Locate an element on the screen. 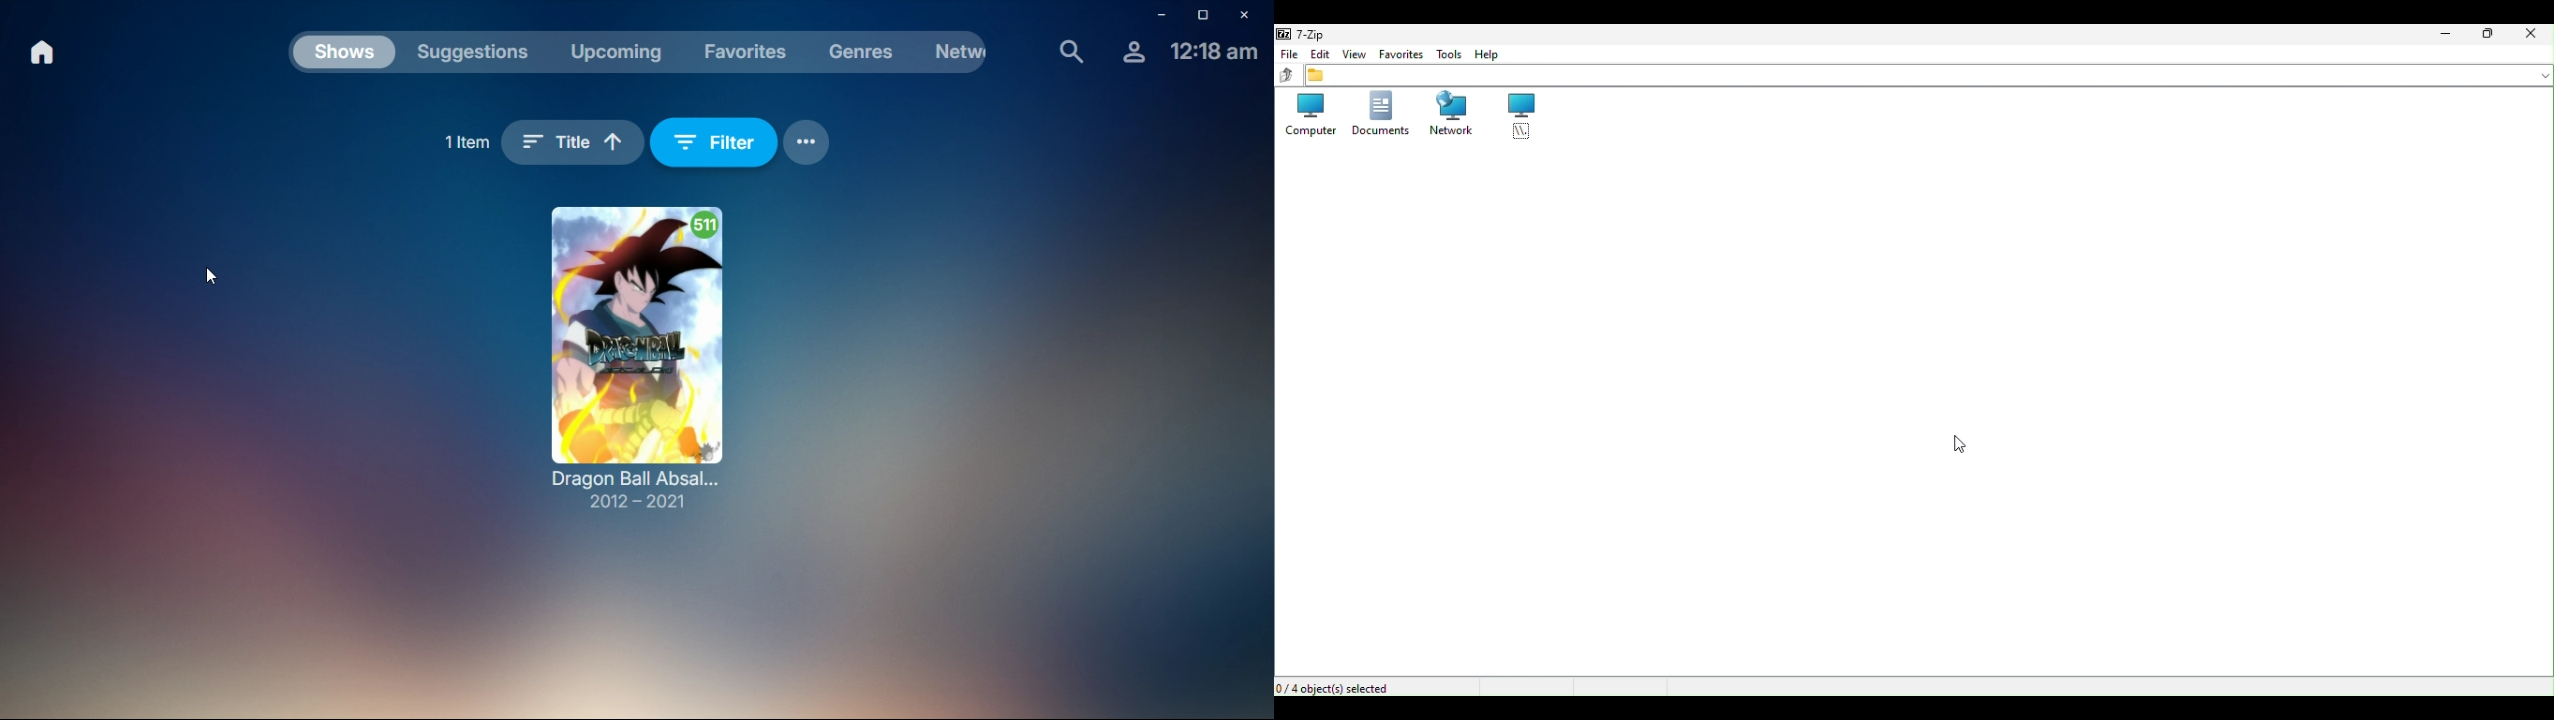 The height and width of the screenshot is (728, 2576). dragonball absolute collection is located at coordinates (635, 362).